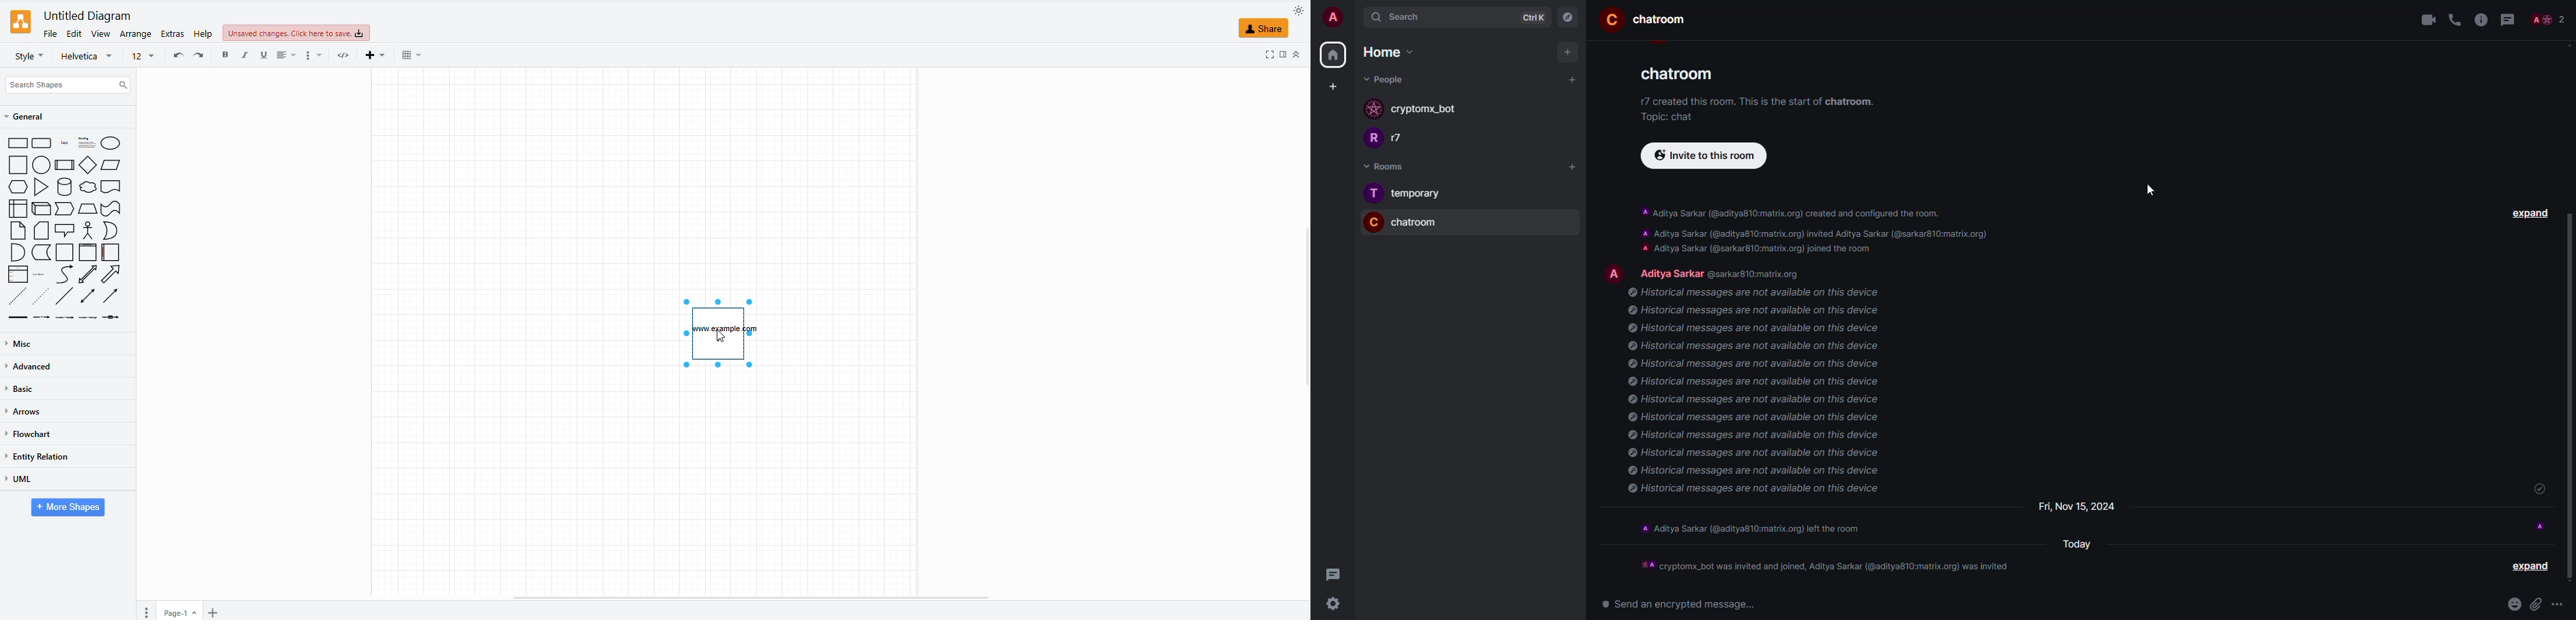 This screenshot has height=644, width=2576. Describe the element at coordinates (2559, 604) in the screenshot. I see `more` at that location.